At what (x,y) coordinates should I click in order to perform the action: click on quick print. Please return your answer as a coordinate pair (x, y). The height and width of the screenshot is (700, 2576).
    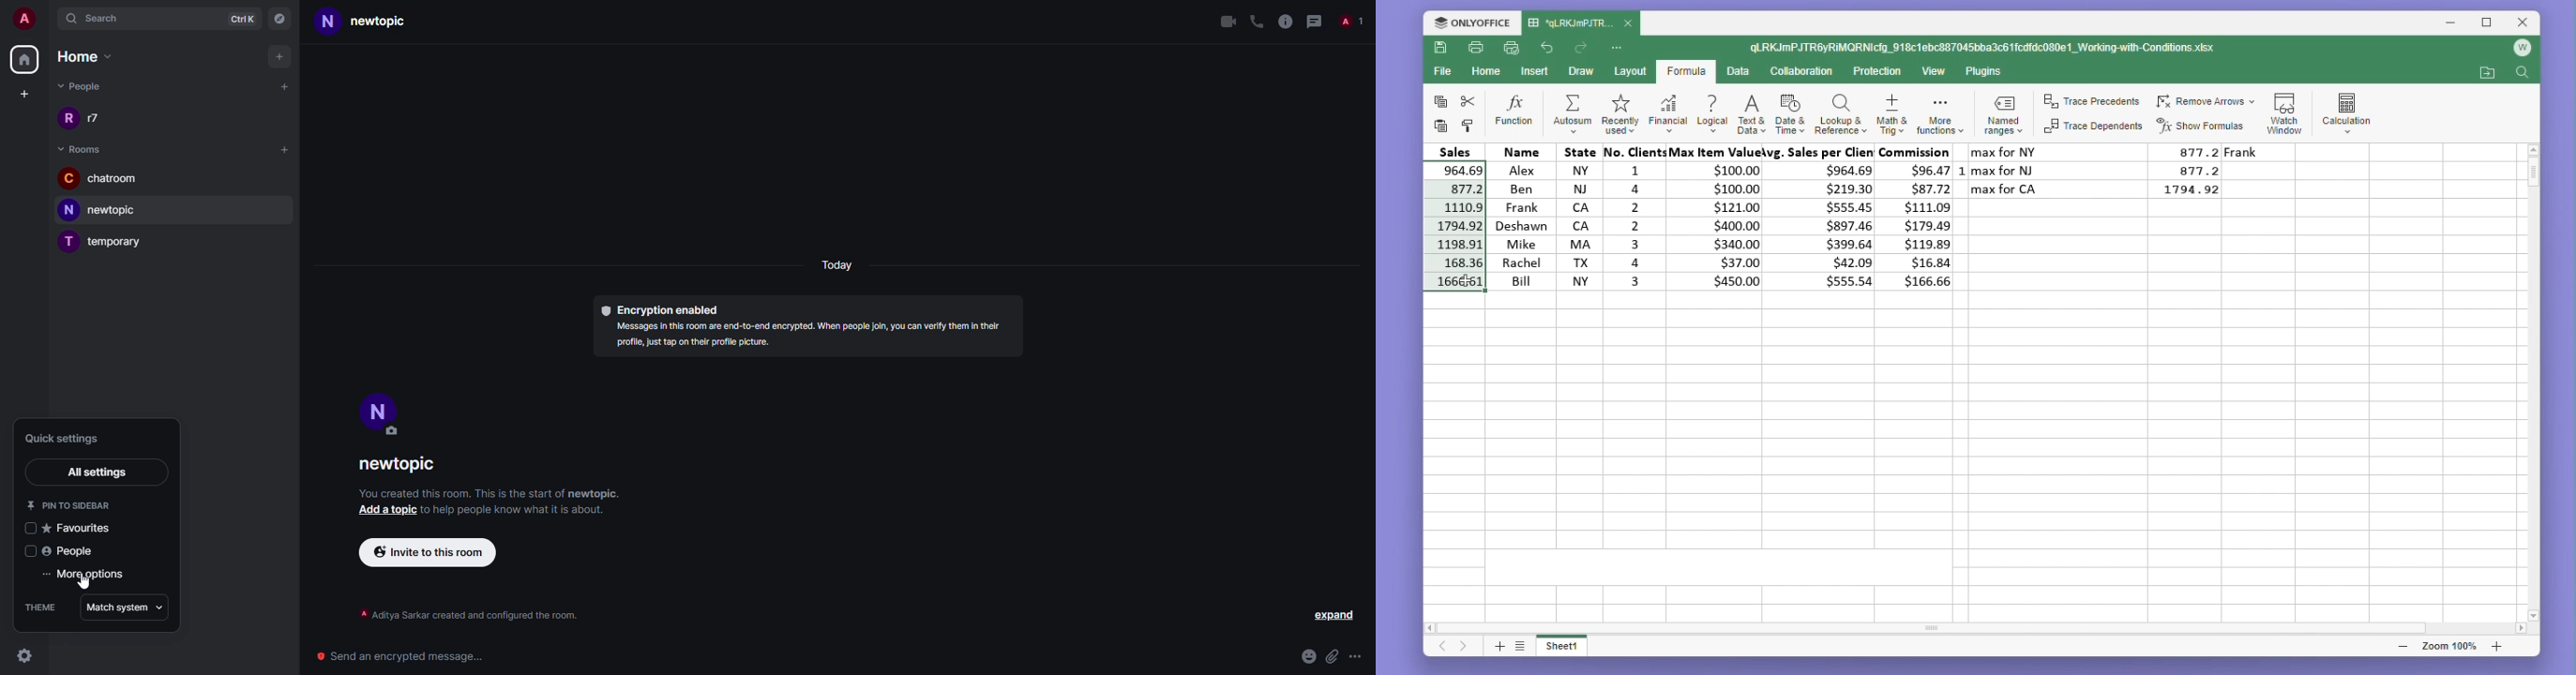
    Looking at the image, I should click on (1509, 47).